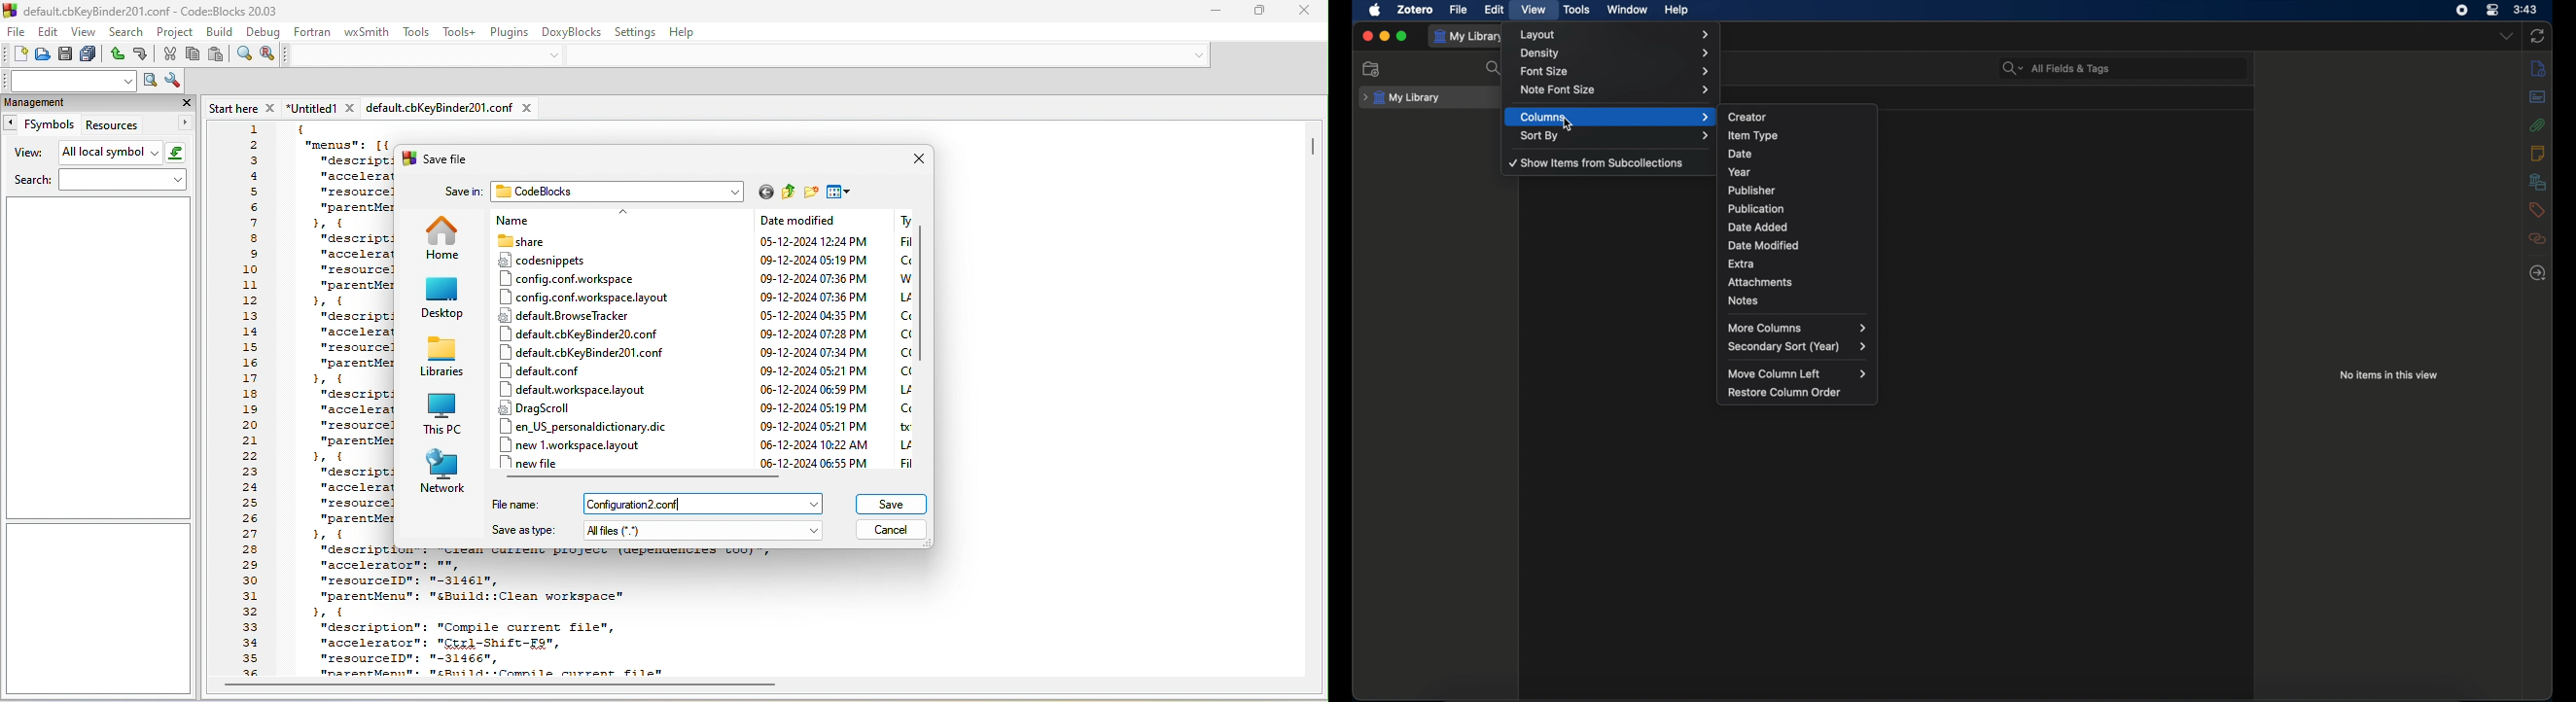  I want to click on find, so click(245, 56).